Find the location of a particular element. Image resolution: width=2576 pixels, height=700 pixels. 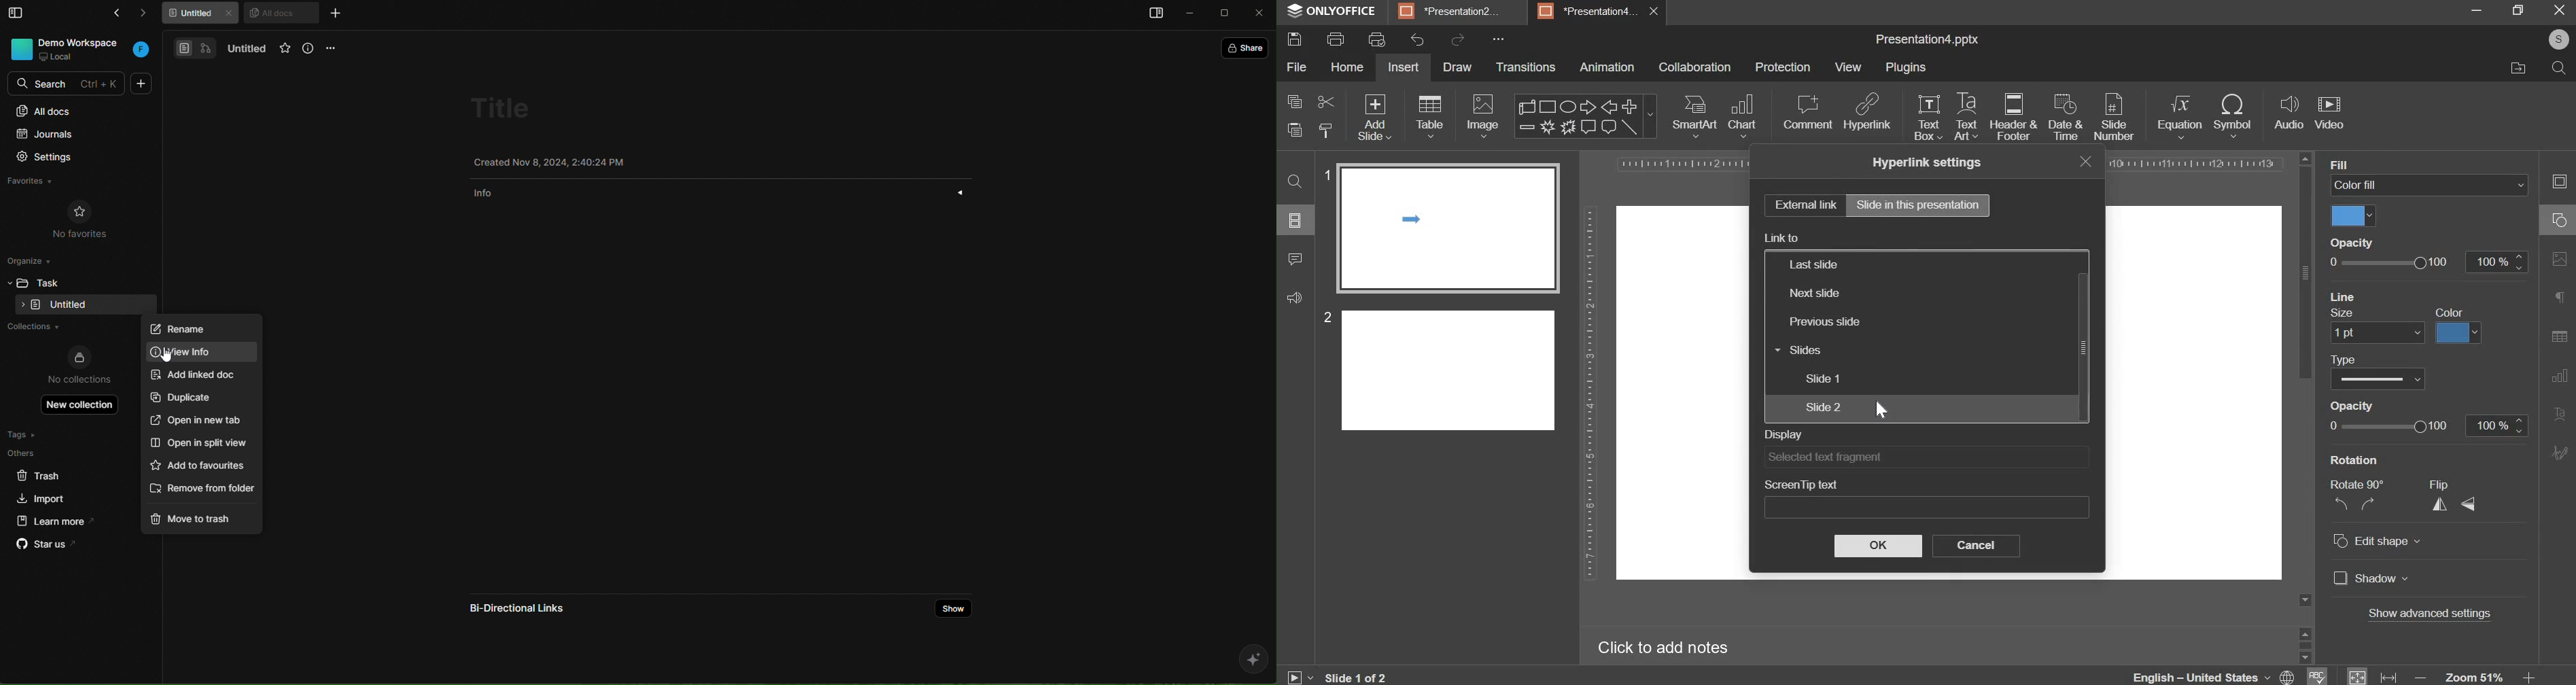

spelling is located at coordinates (2316, 671).